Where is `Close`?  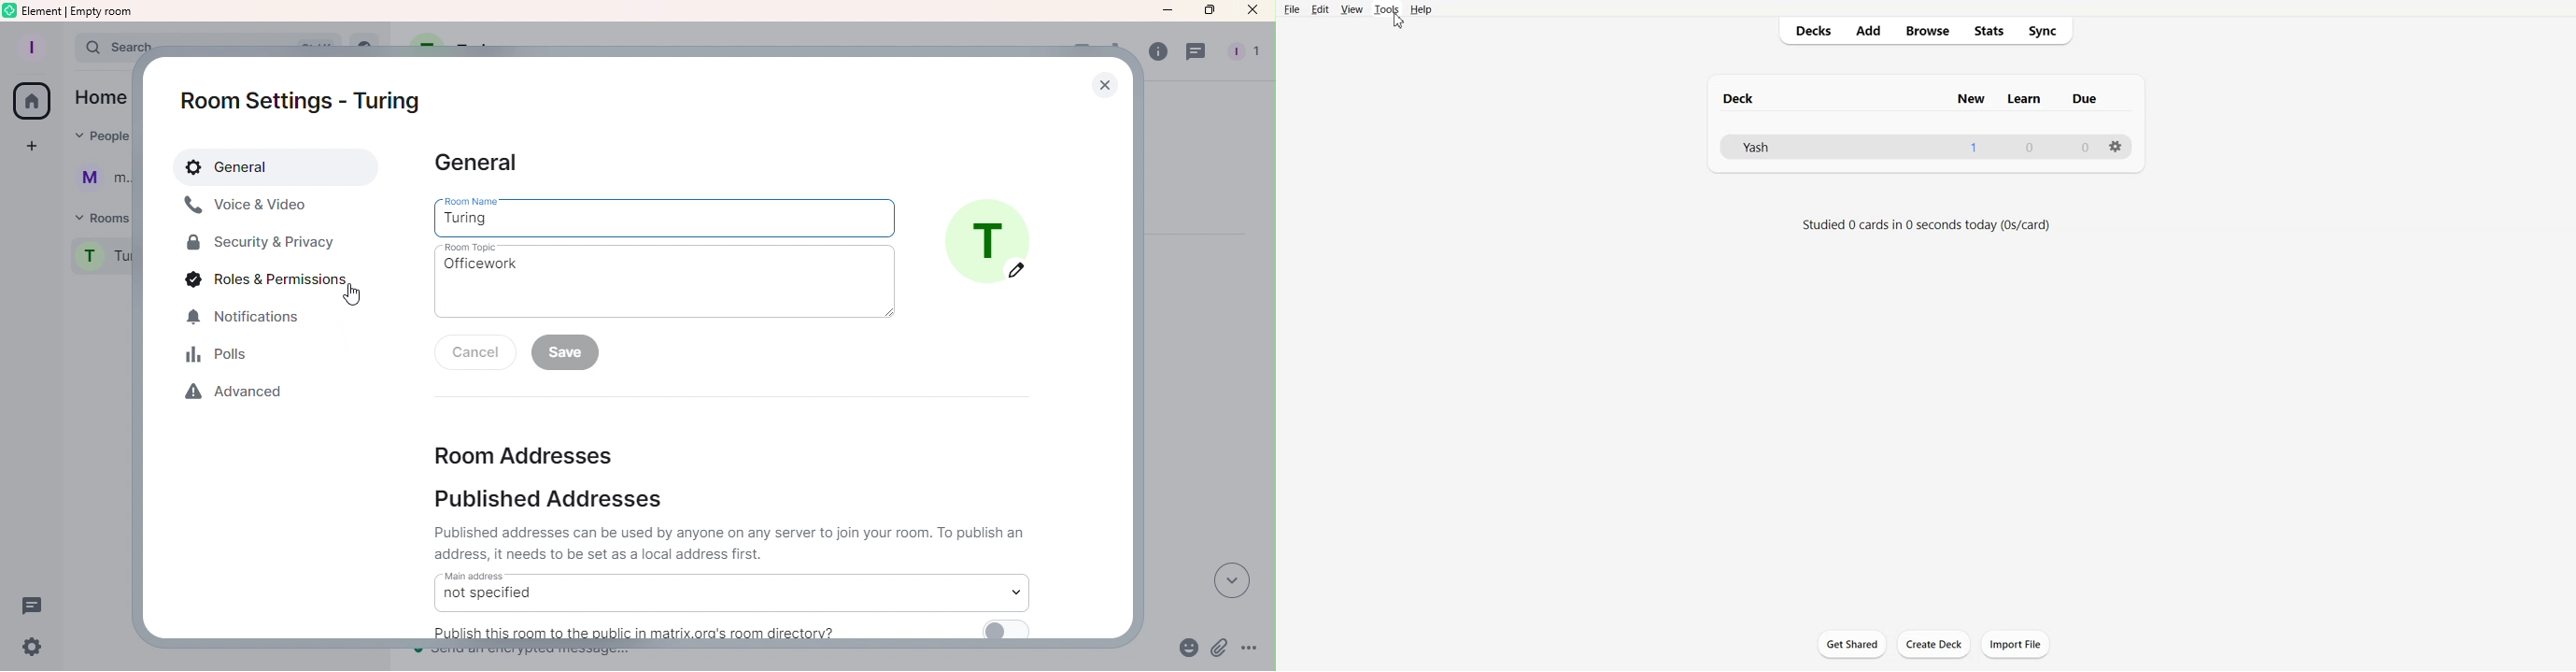
Close is located at coordinates (1249, 10).